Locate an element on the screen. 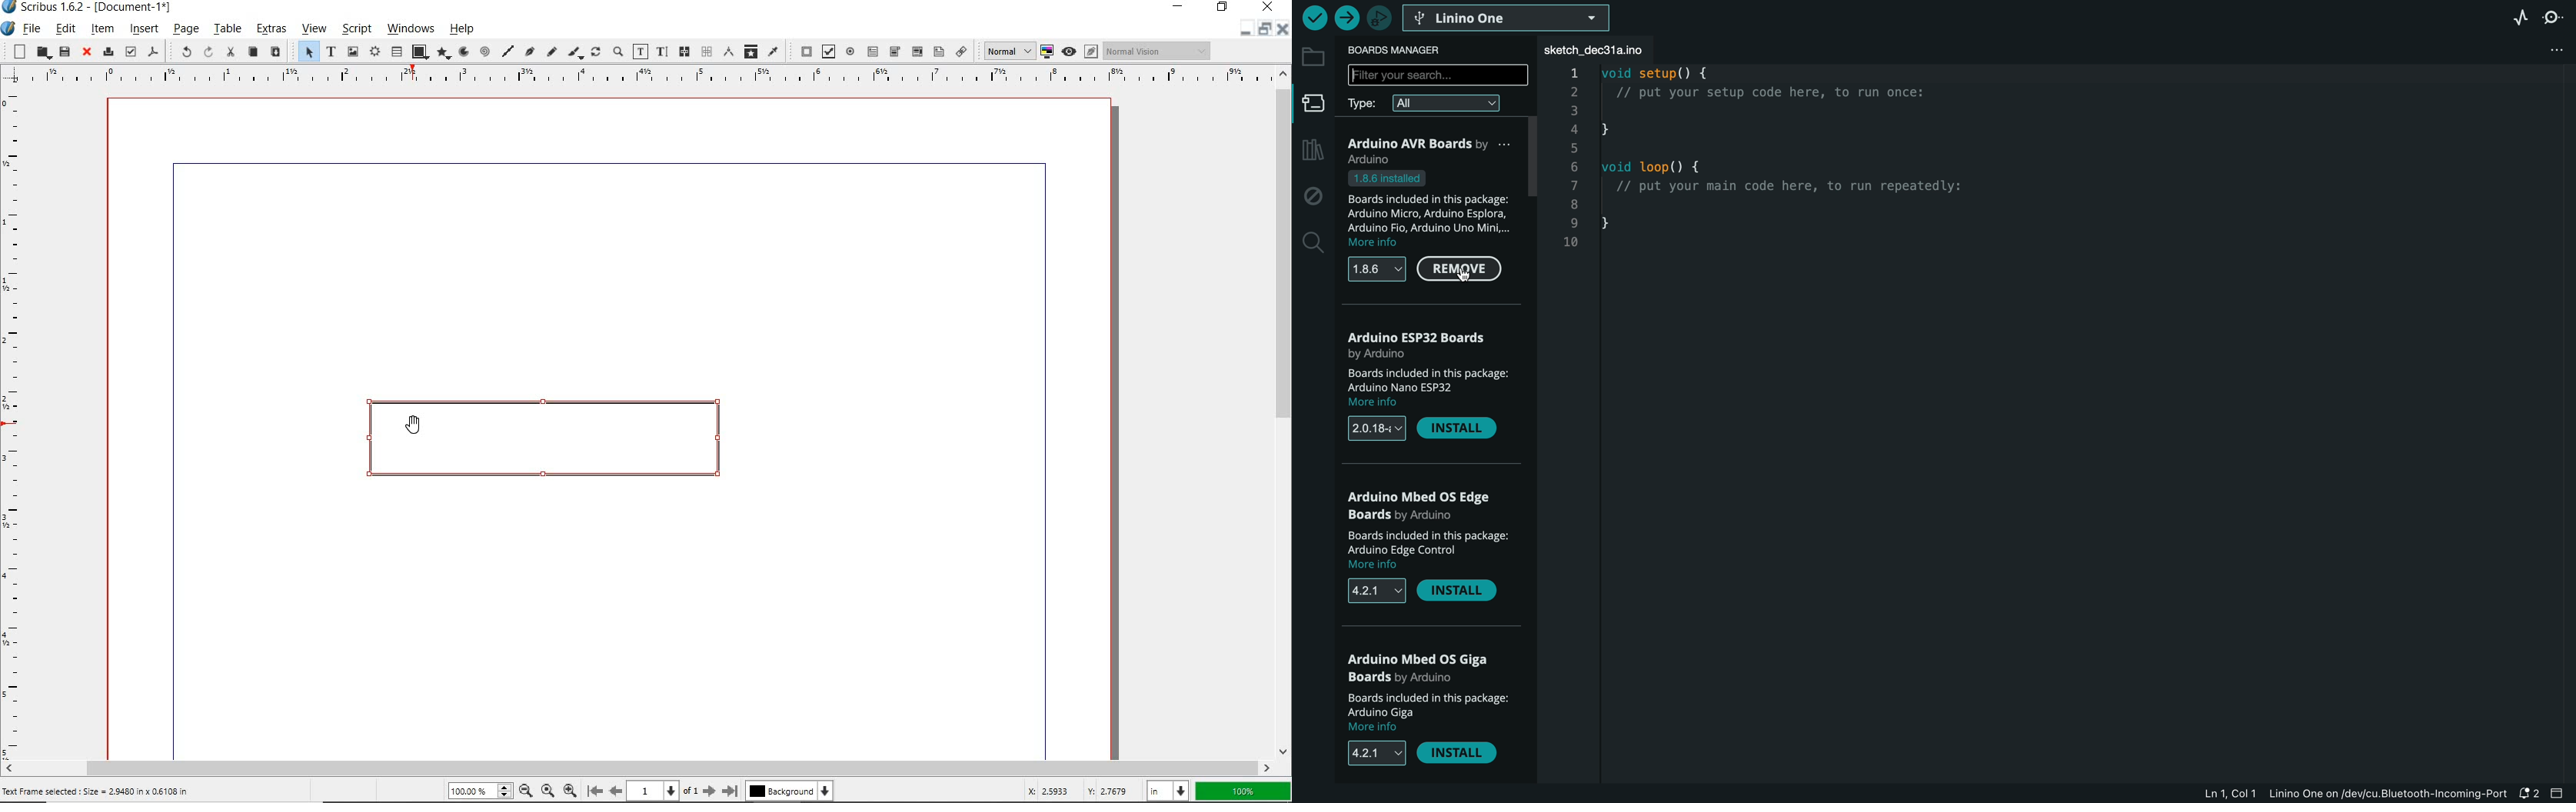  view is located at coordinates (313, 31).